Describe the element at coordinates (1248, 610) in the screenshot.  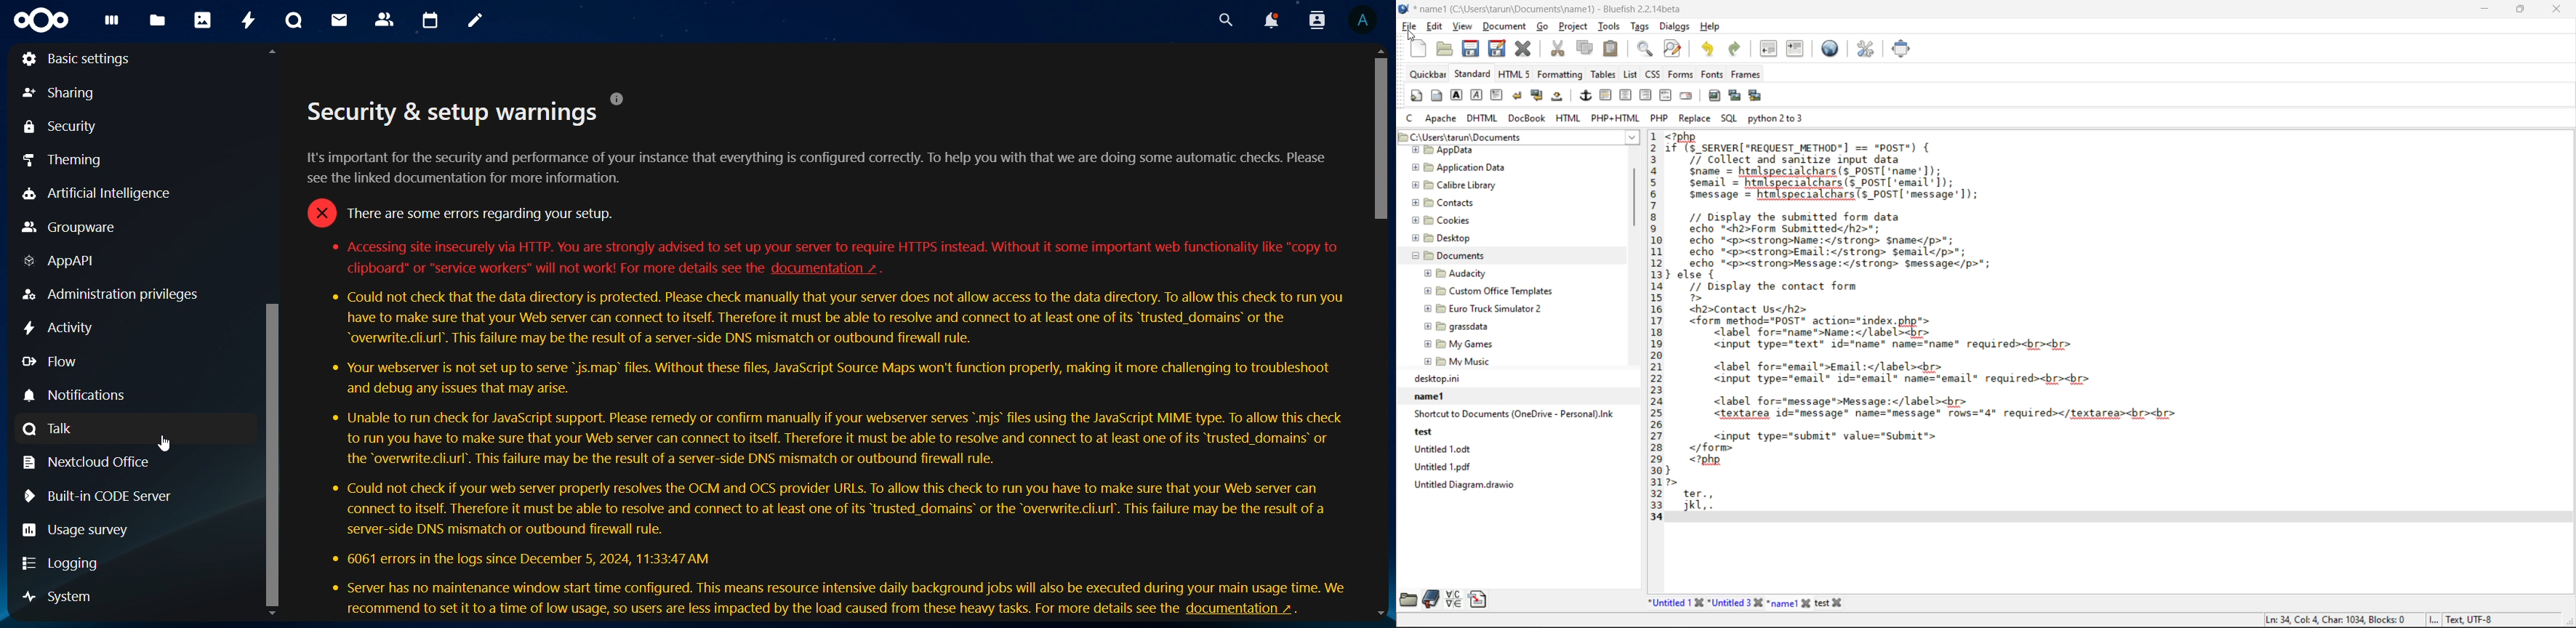
I see `documentation` at that location.